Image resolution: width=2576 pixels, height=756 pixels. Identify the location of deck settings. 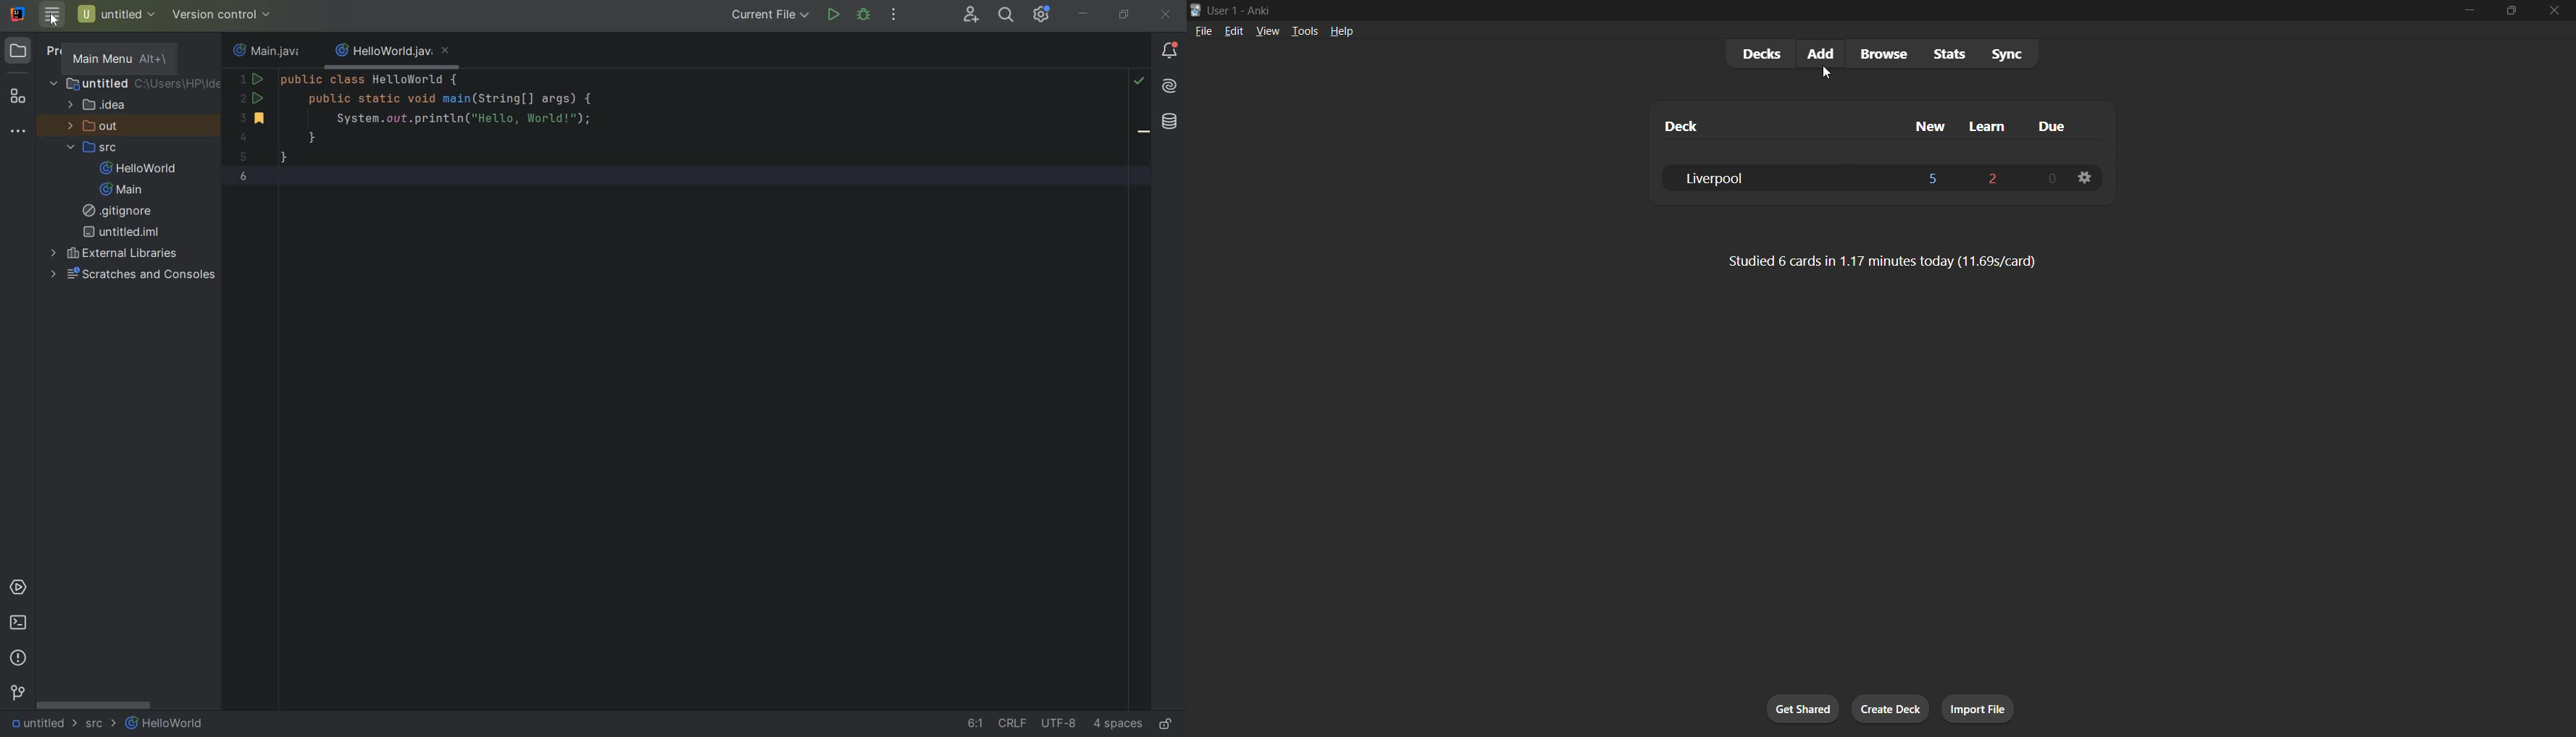
(2092, 180).